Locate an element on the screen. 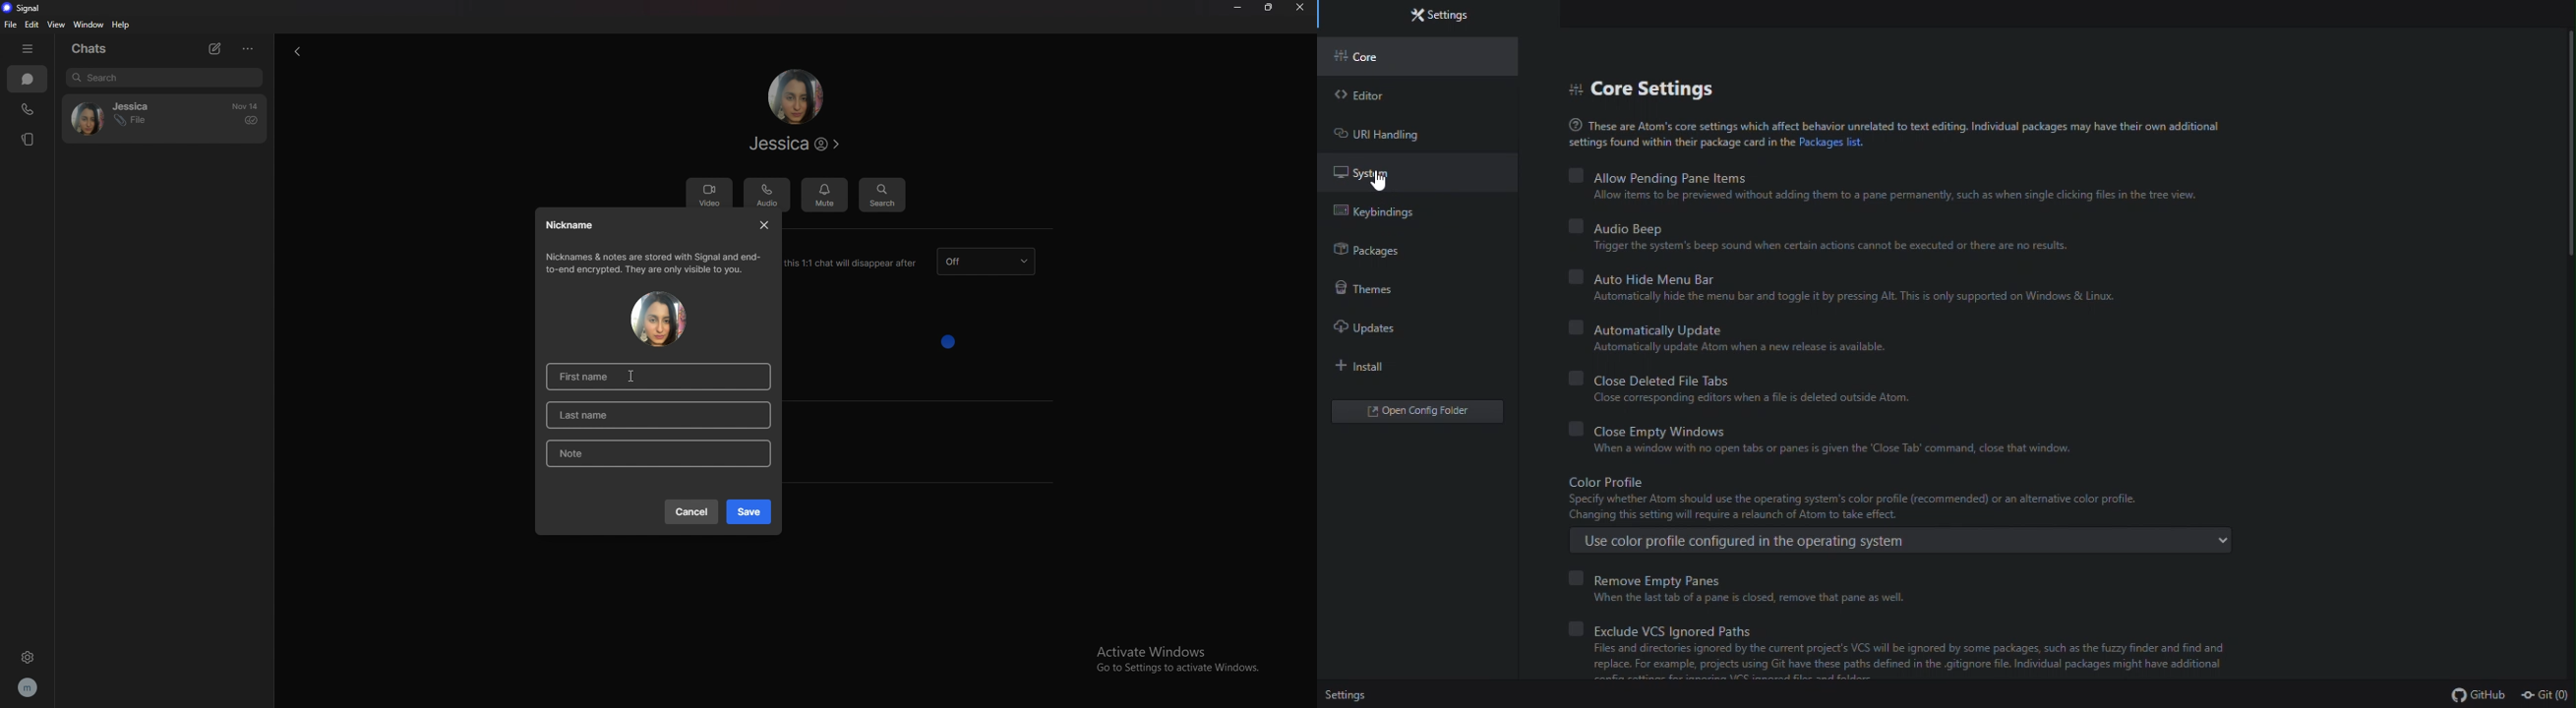 The width and height of the screenshot is (2576, 728). cancel is located at coordinates (691, 511).